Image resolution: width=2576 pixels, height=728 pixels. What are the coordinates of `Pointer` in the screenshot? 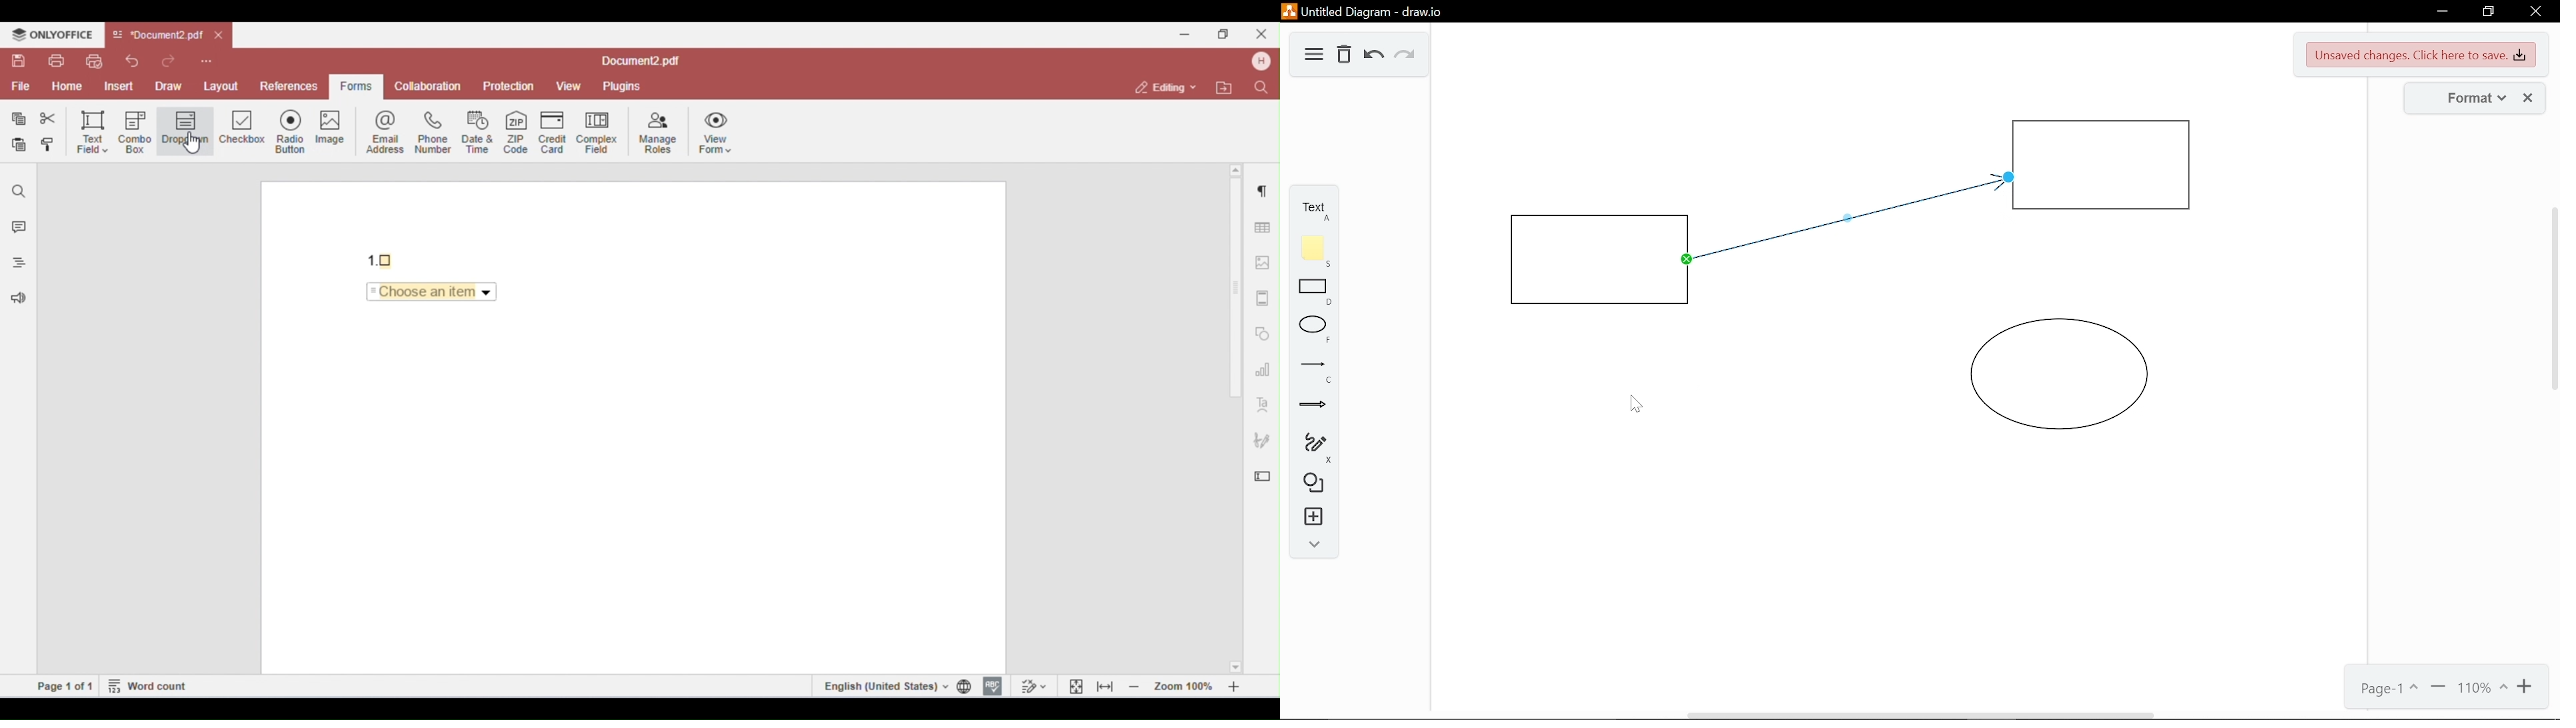 It's located at (1636, 404).